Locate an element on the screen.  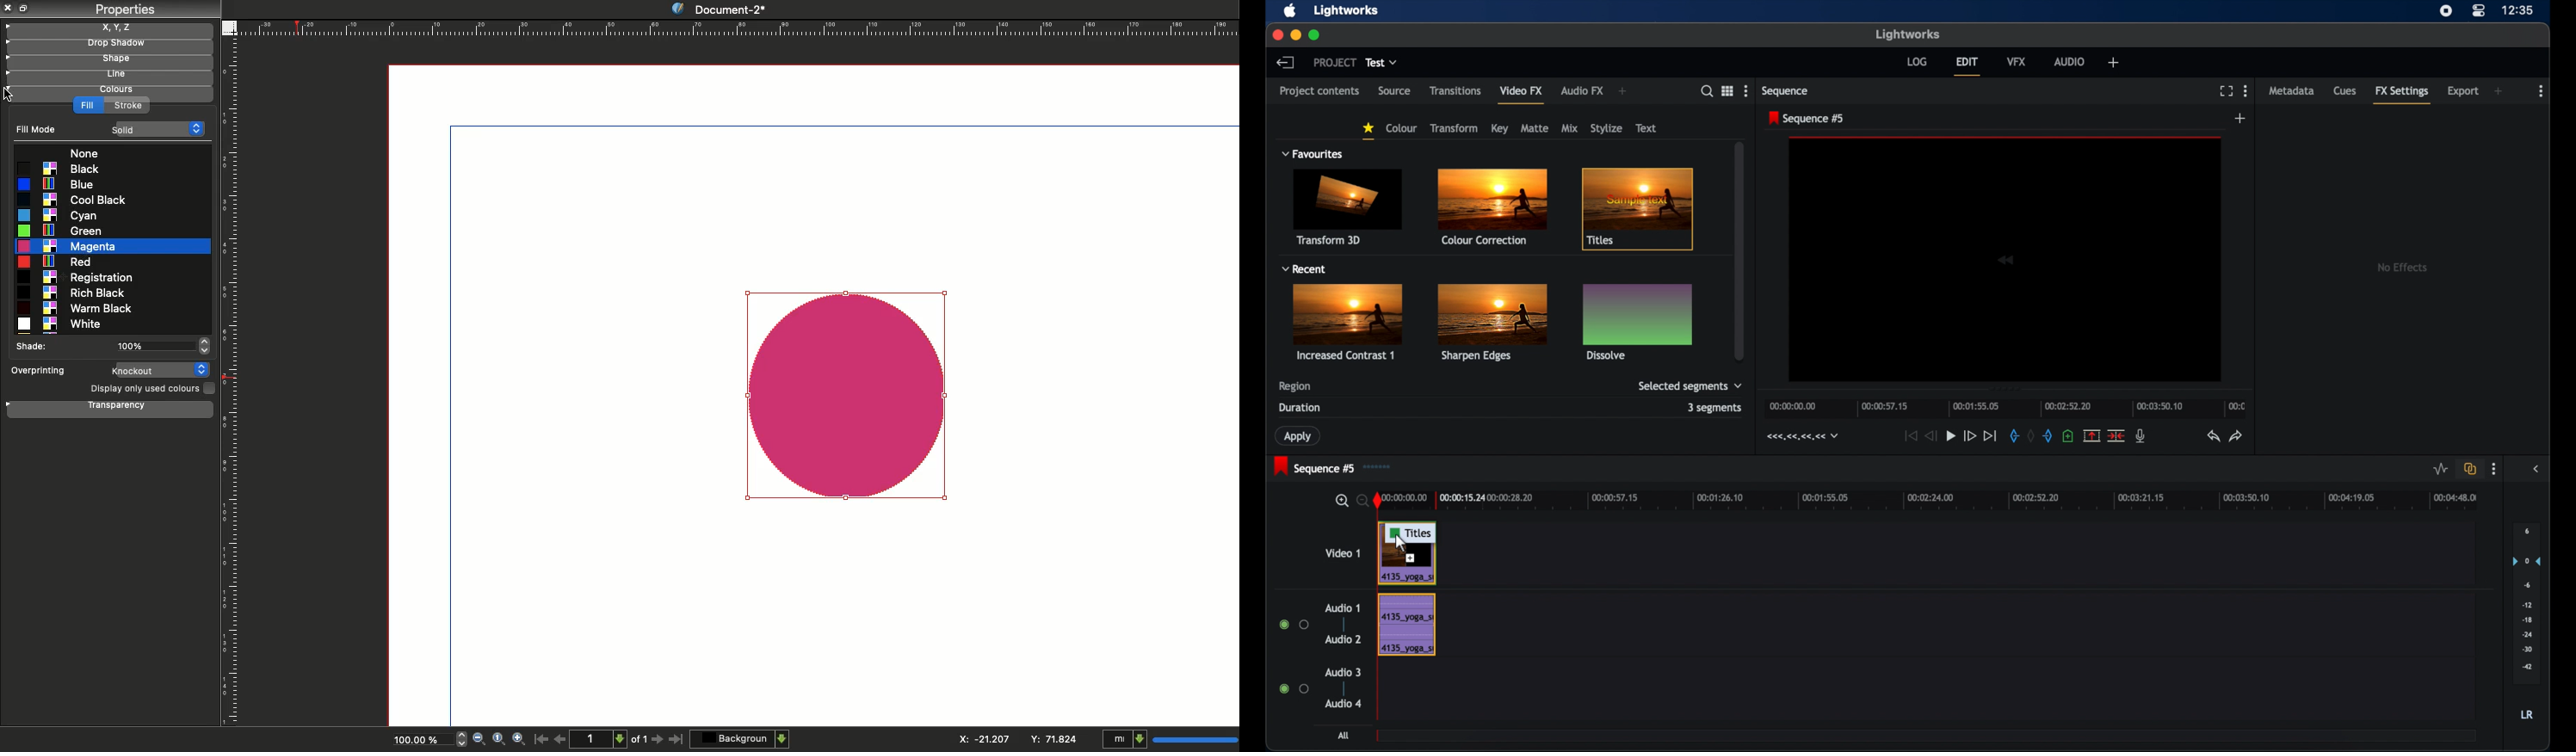
Shade is located at coordinates (37, 345).